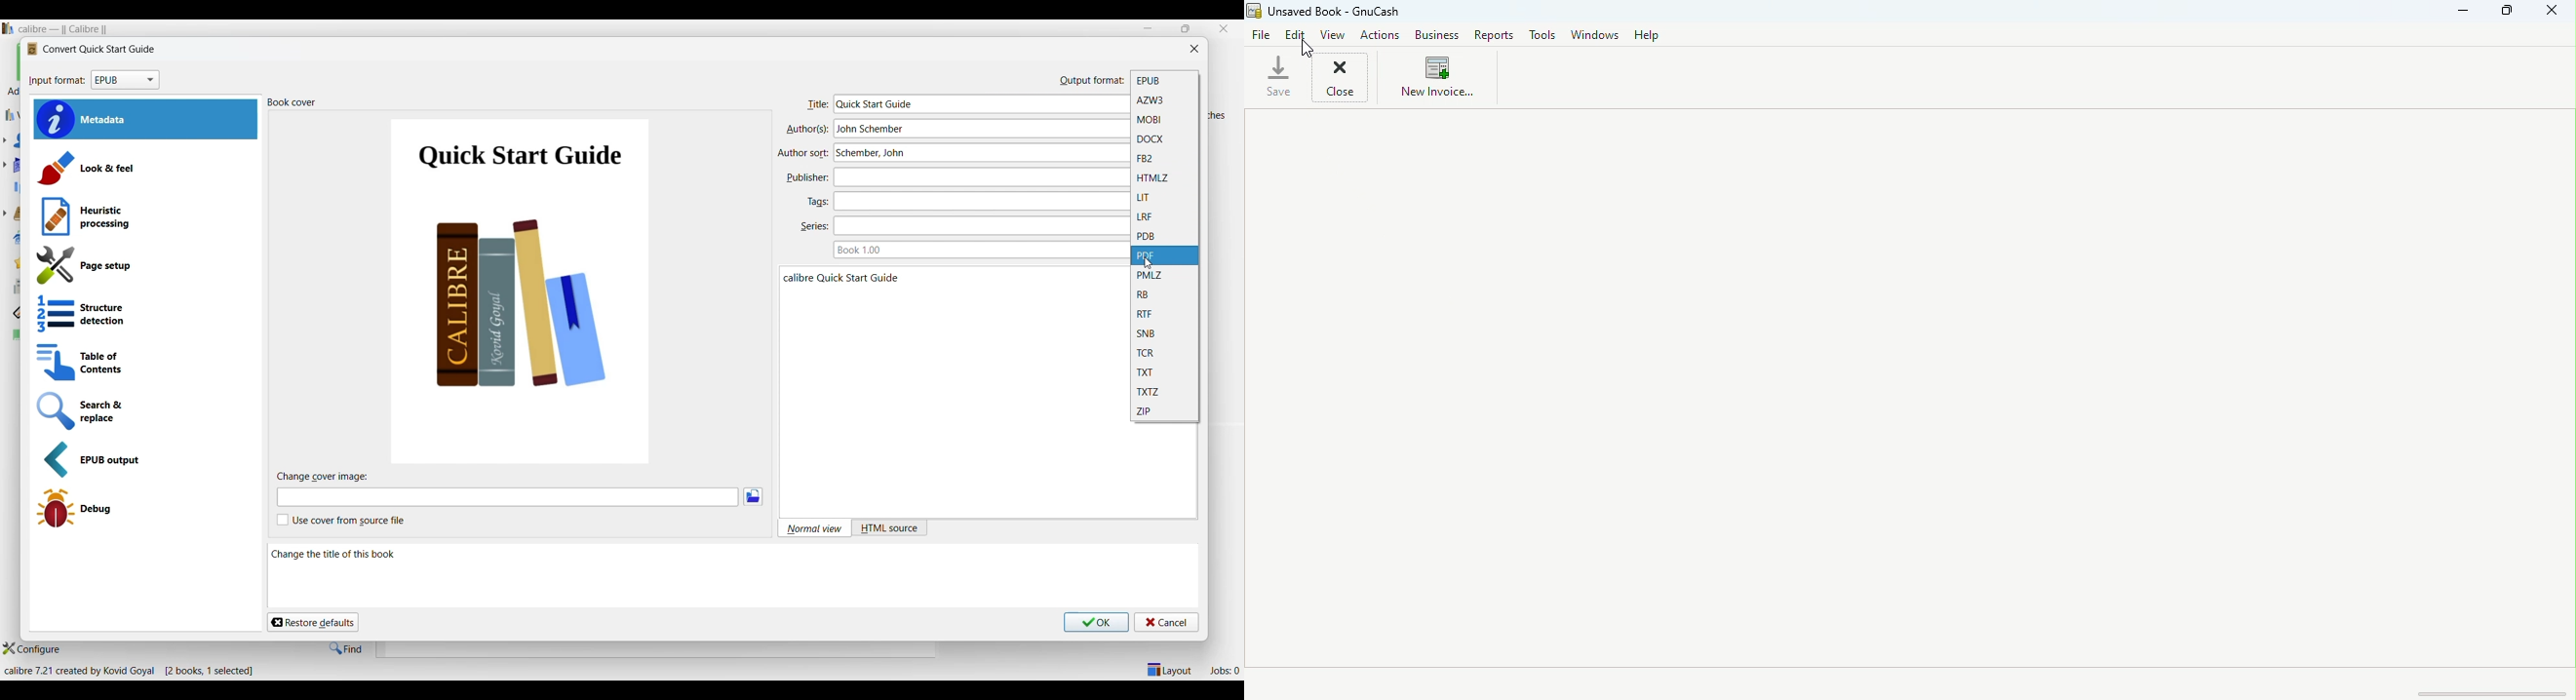 The width and height of the screenshot is (2576, 700). I want to click on Edit, so click(1296, 36).